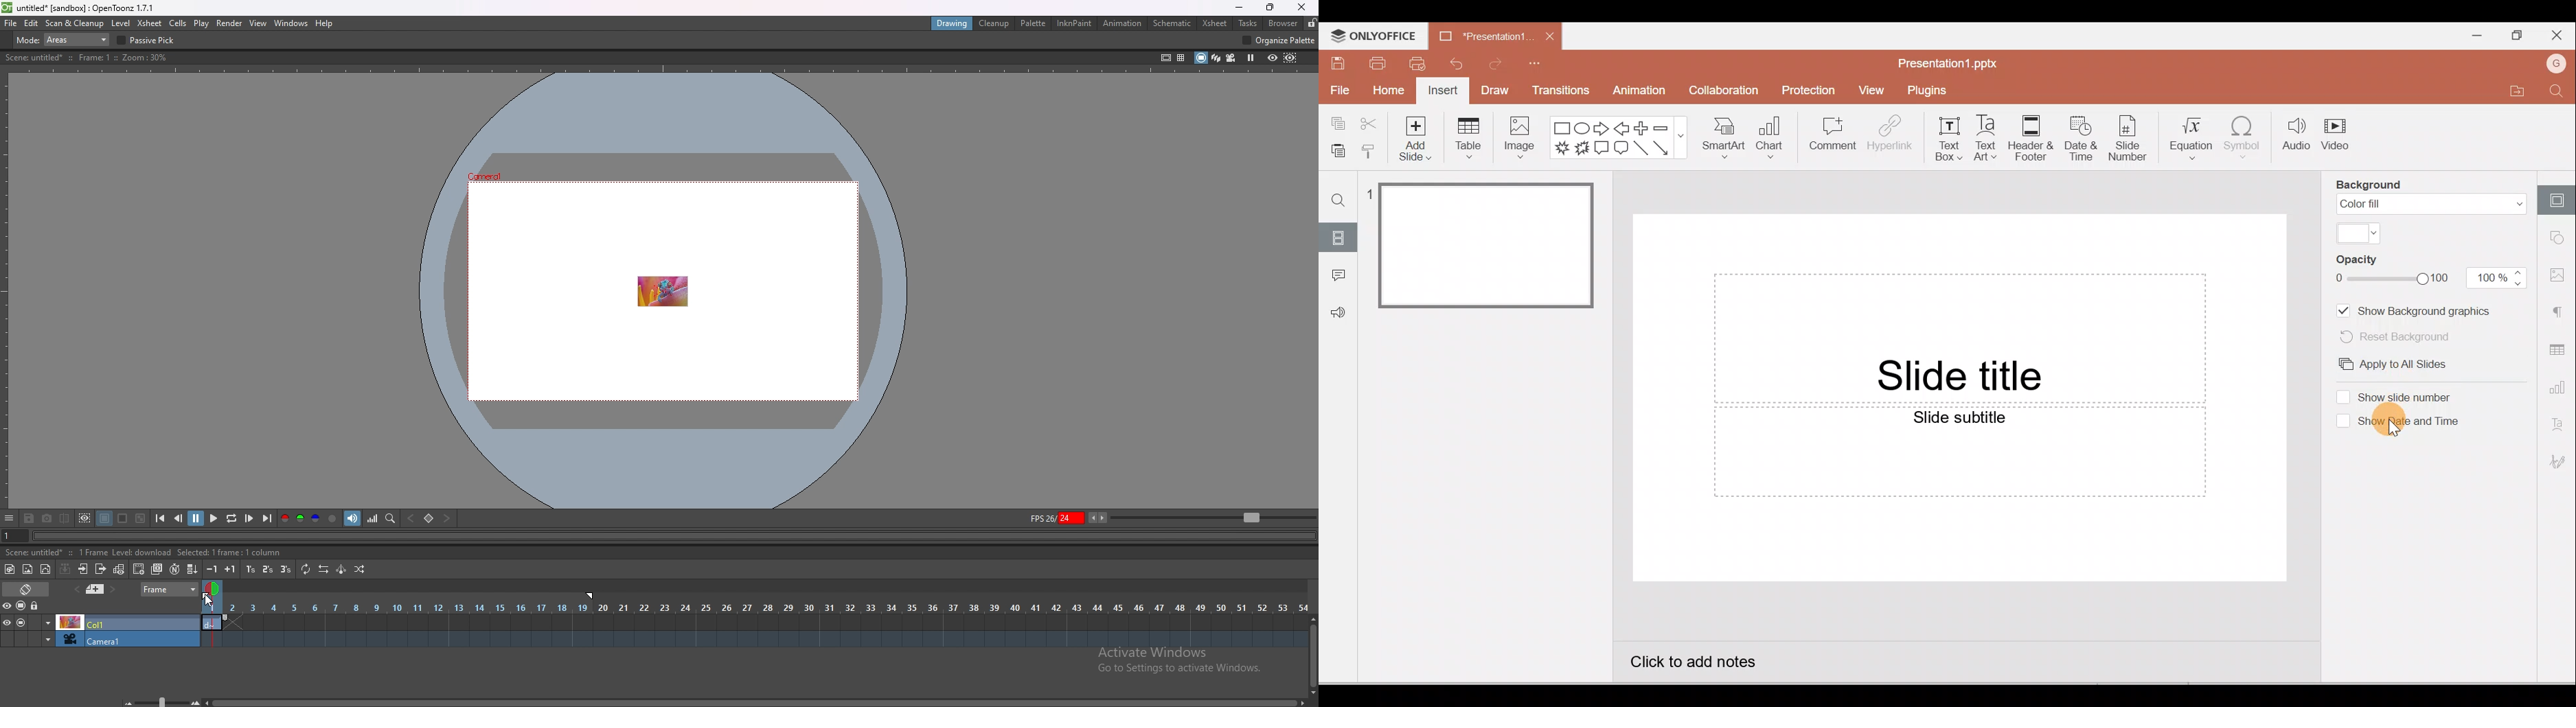  I want to click on zoom, so click(1213, 516).